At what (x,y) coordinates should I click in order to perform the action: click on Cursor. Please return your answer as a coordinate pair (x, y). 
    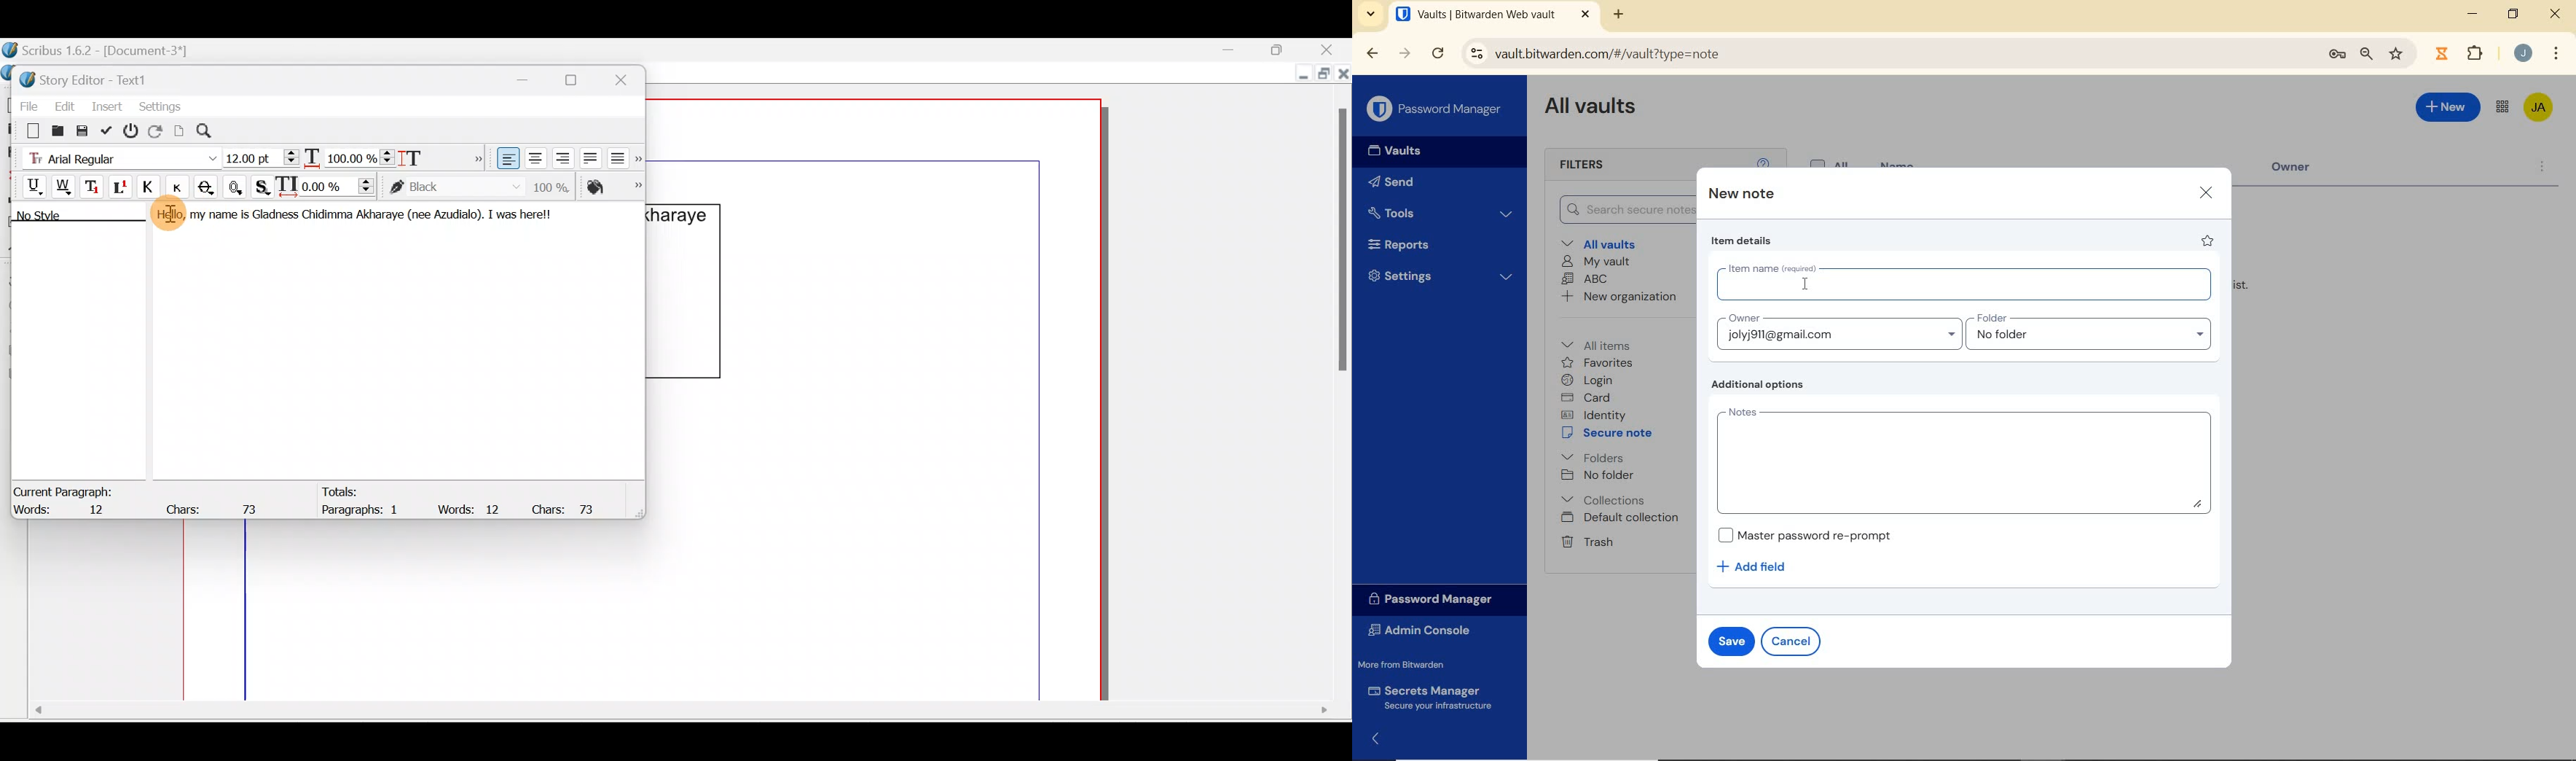
    Looking at the image, I should click on (170, 223).